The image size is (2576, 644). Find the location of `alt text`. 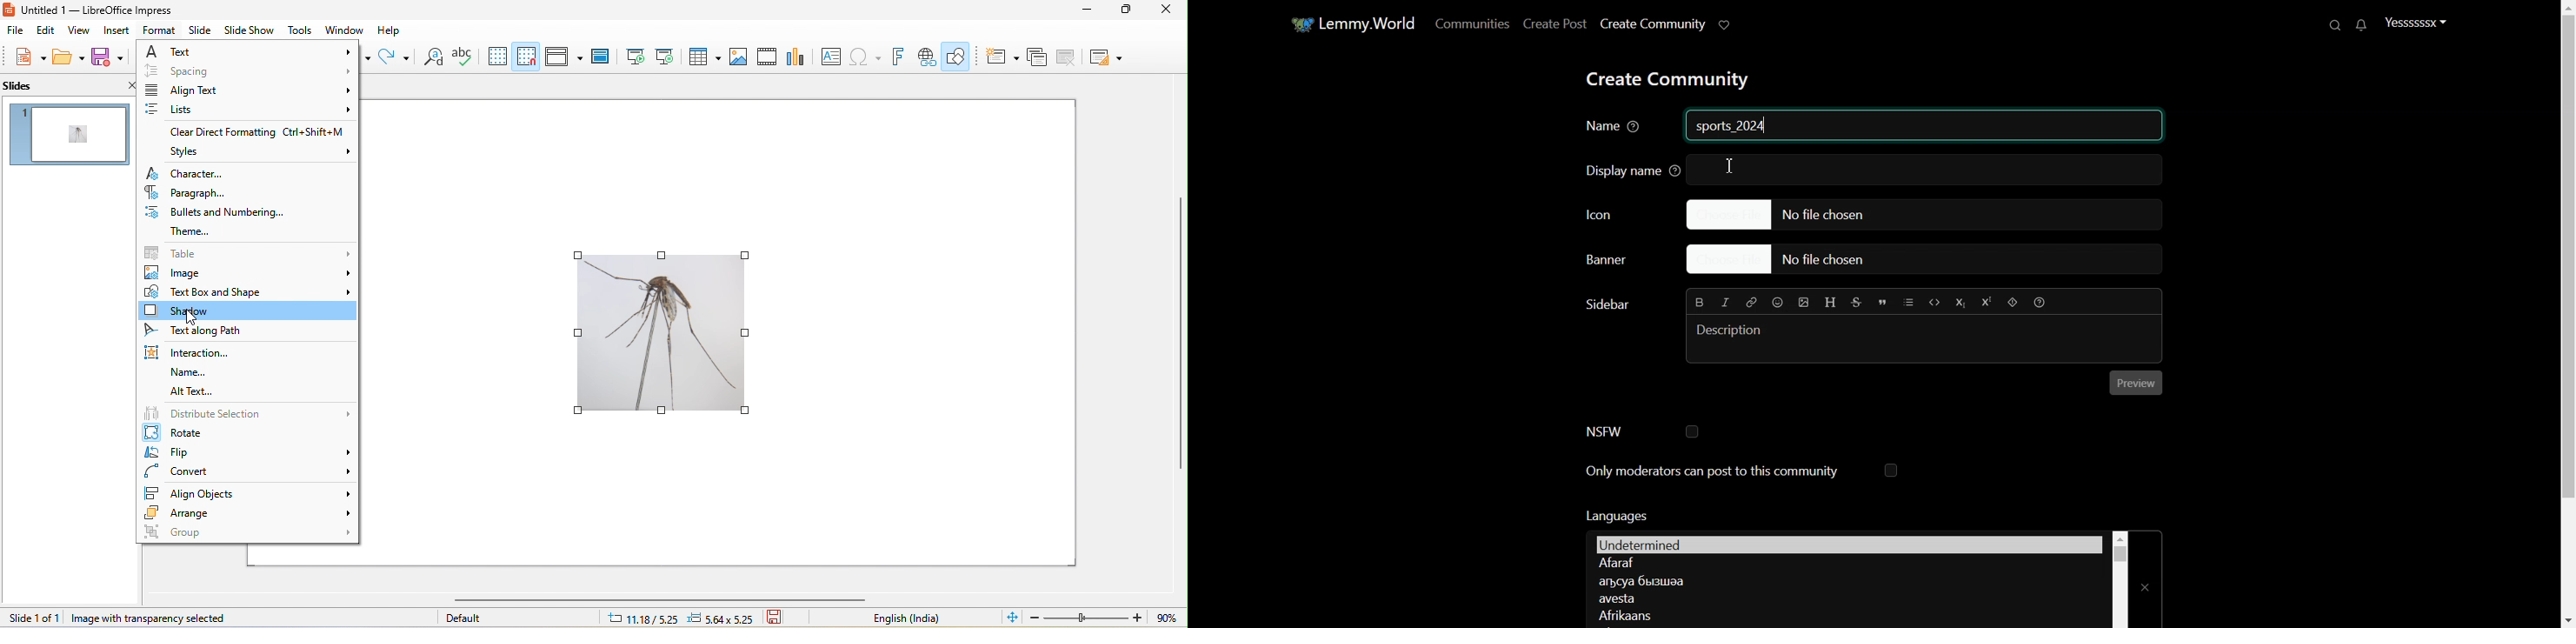

alt text is located at coordinates (190, 391).